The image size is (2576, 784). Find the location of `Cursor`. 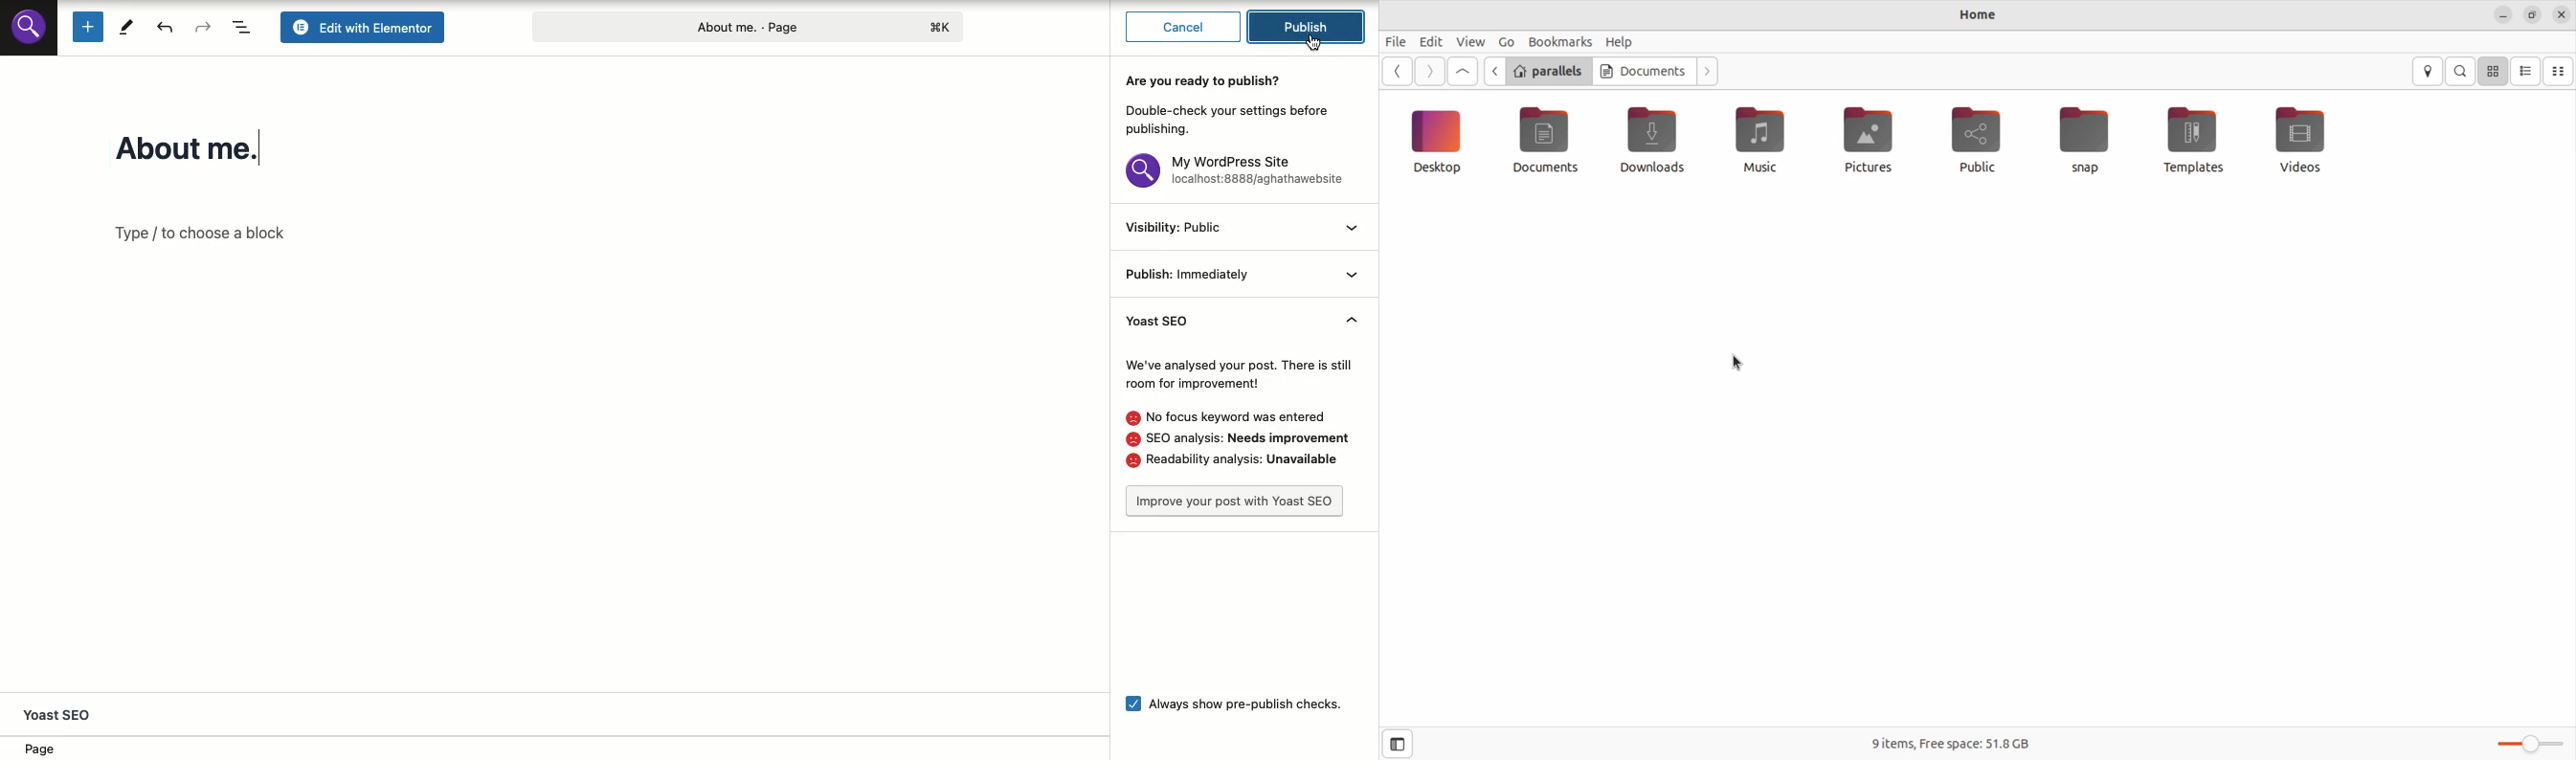

Cursor is located at coordinates (1314, 43).